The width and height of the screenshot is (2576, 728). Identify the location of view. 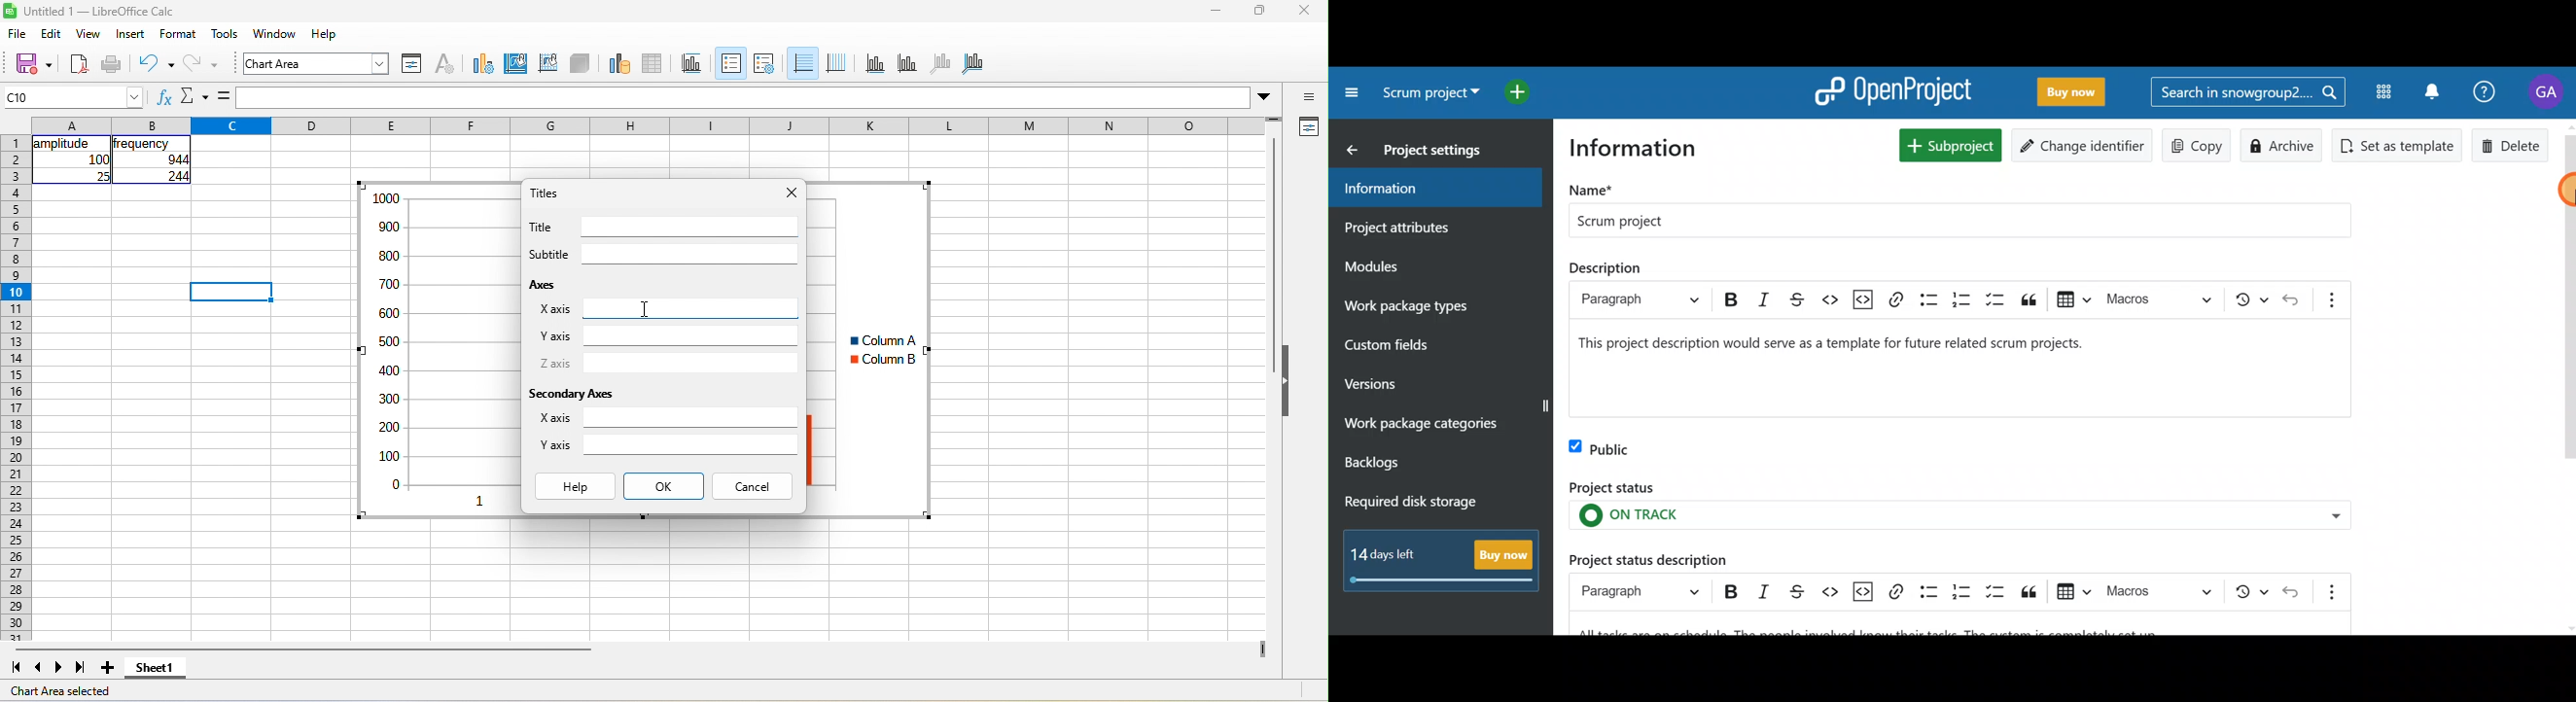
(89, 33).